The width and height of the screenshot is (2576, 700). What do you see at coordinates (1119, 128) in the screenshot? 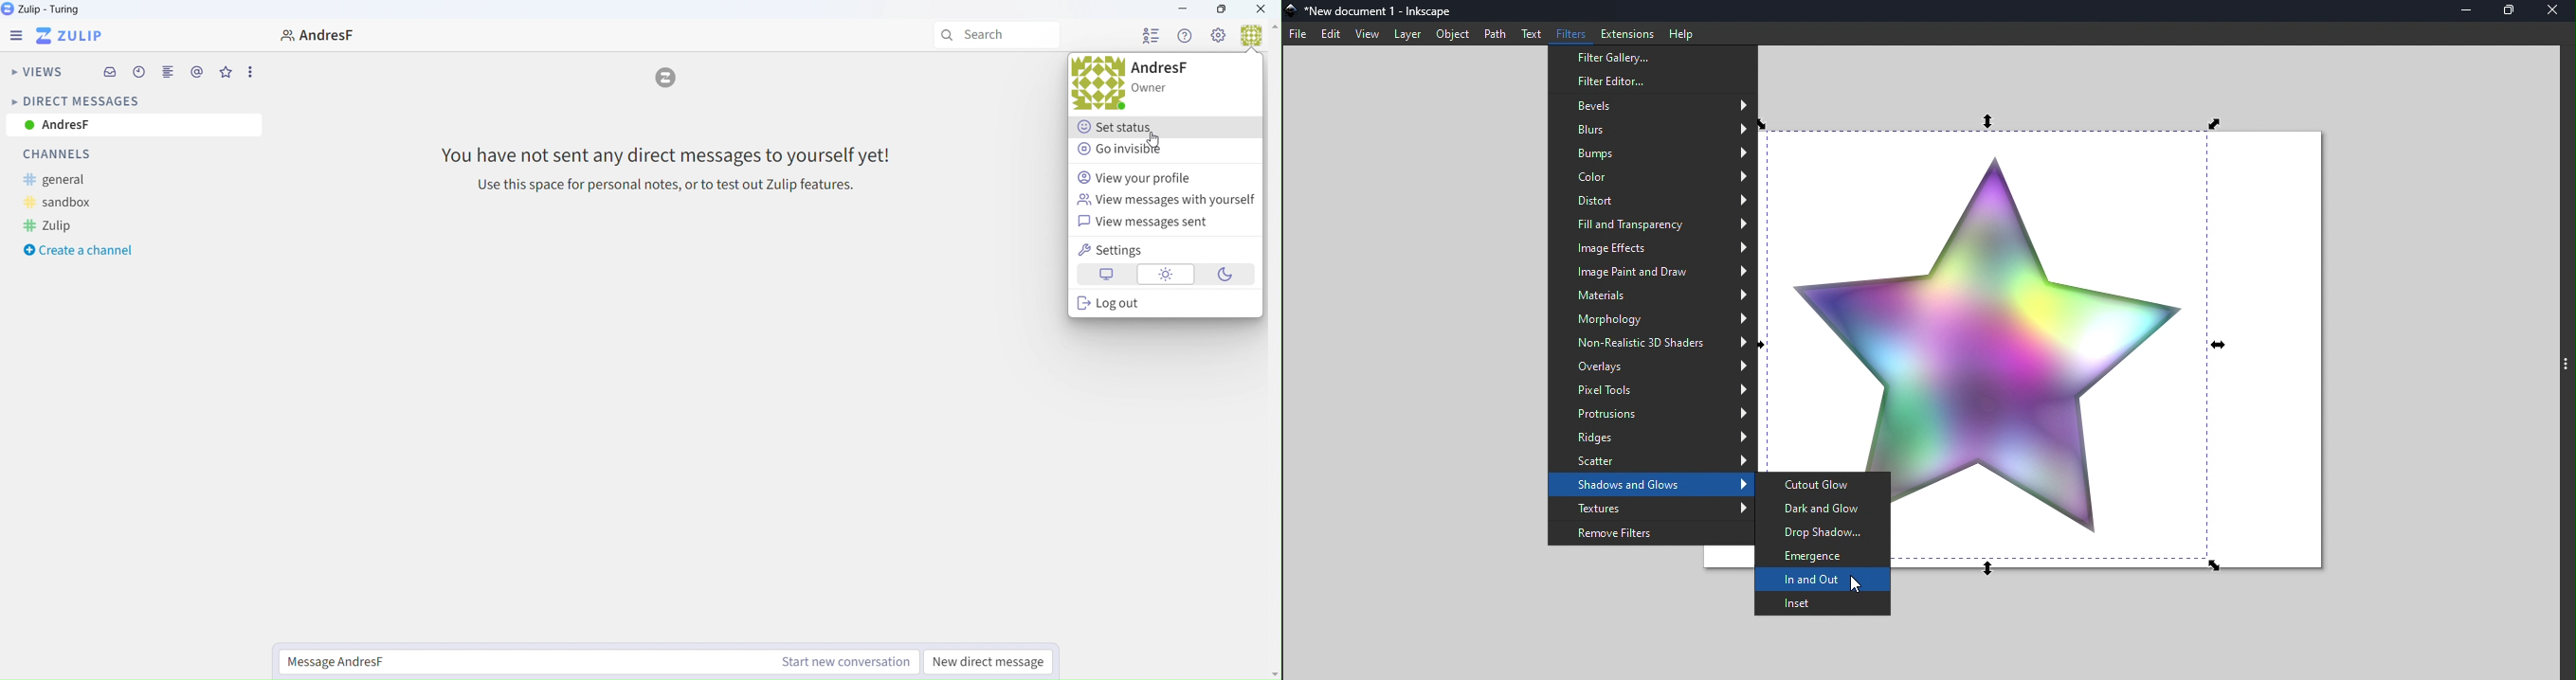
I see `Set Status` at bounding box center [1119, 128].